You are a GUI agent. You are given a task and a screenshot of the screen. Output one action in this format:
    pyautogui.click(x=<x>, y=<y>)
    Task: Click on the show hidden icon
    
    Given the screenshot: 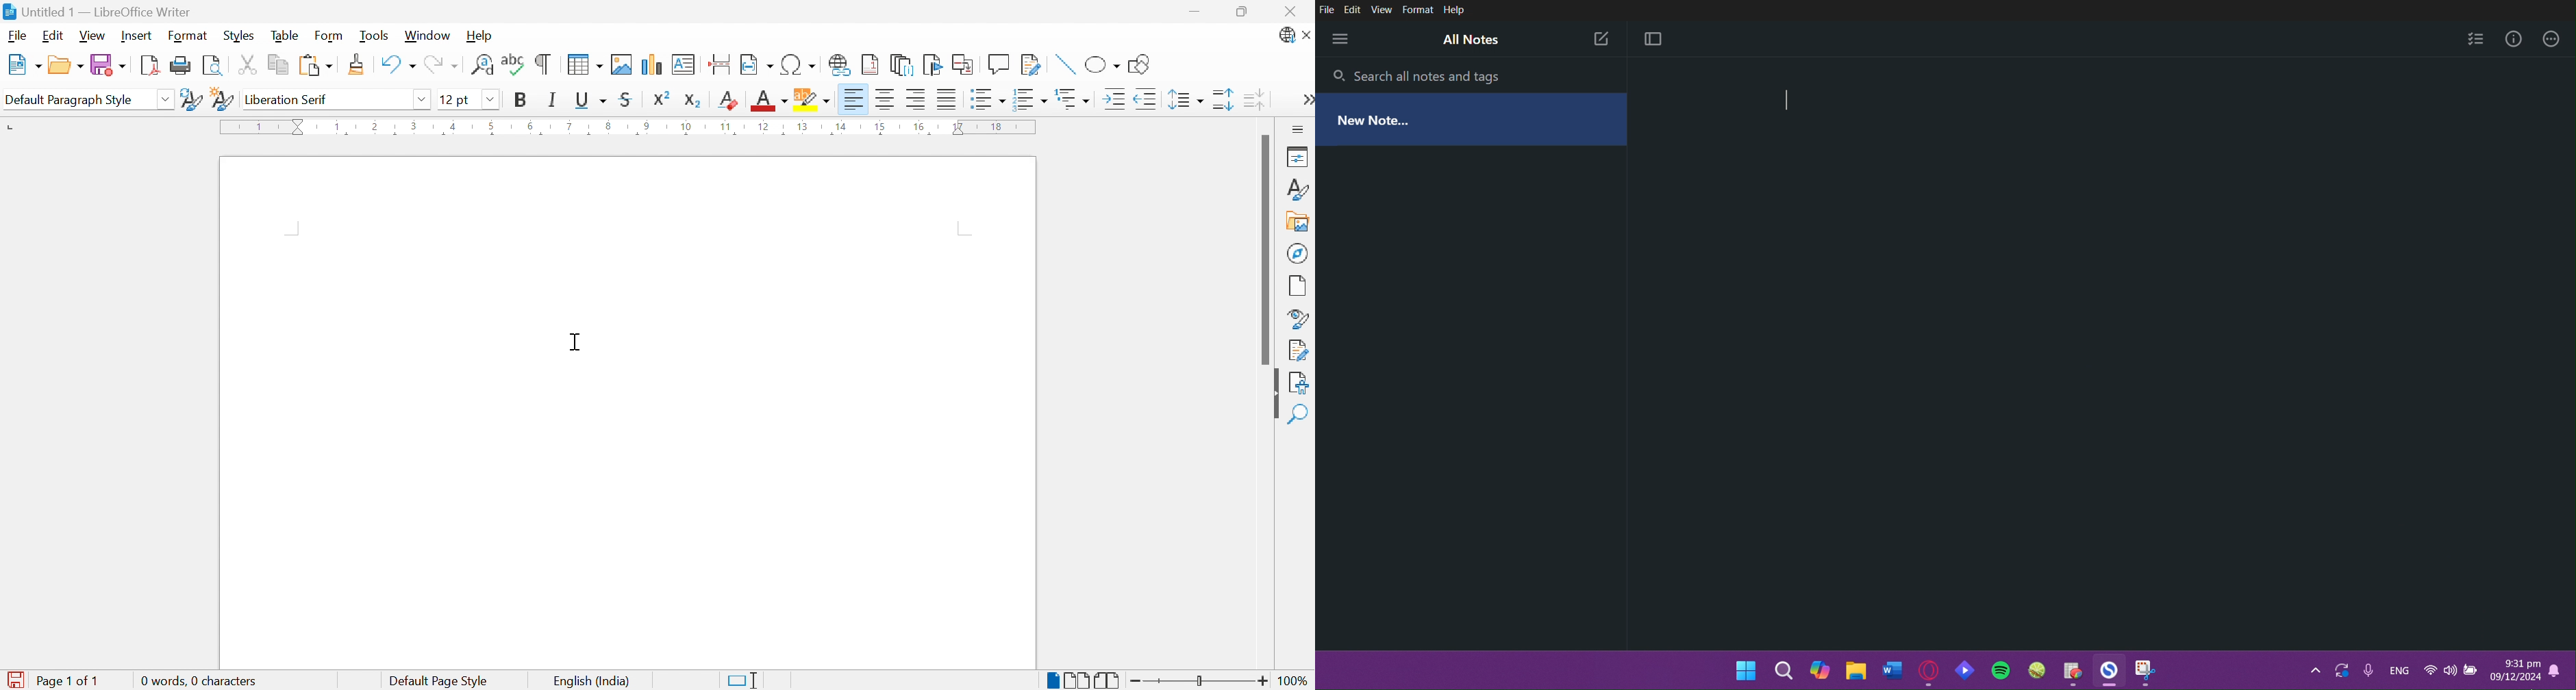 What is the action you would take?
    pyautogui.click(x=2306, y=669)
    